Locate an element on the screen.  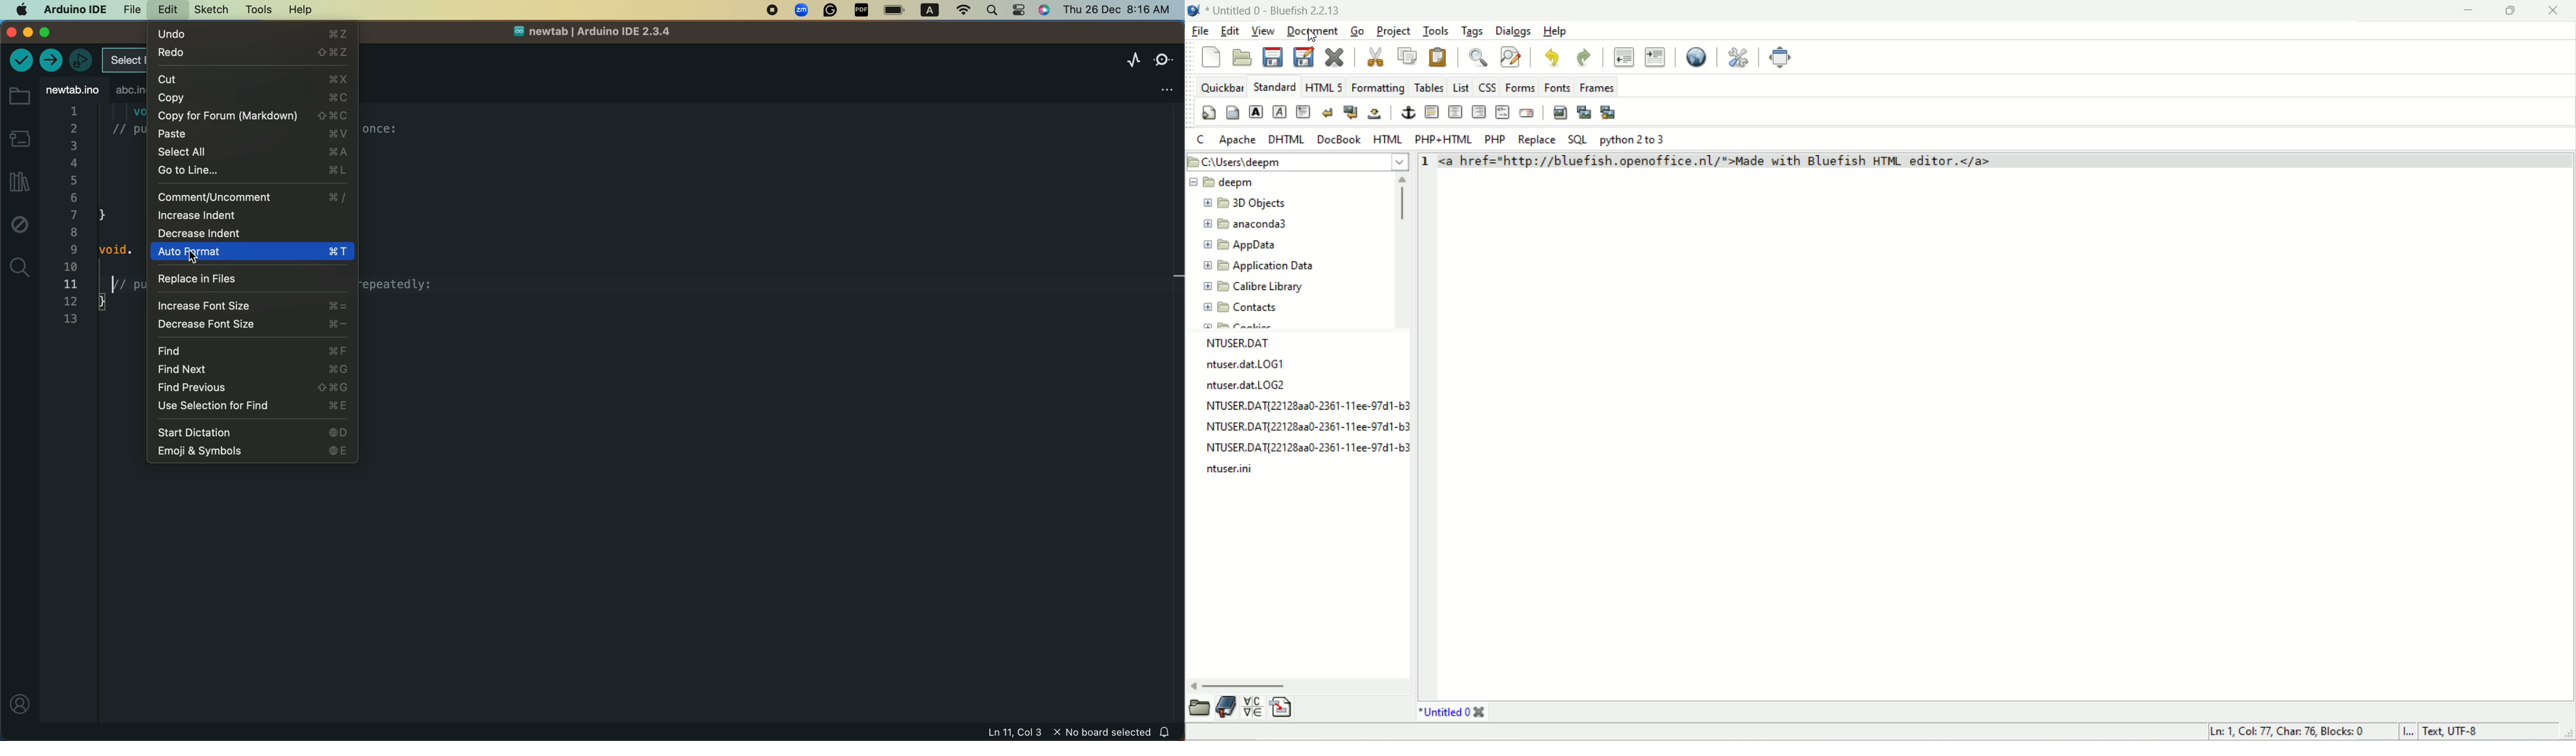
file is located at coordinates (1201, 32).